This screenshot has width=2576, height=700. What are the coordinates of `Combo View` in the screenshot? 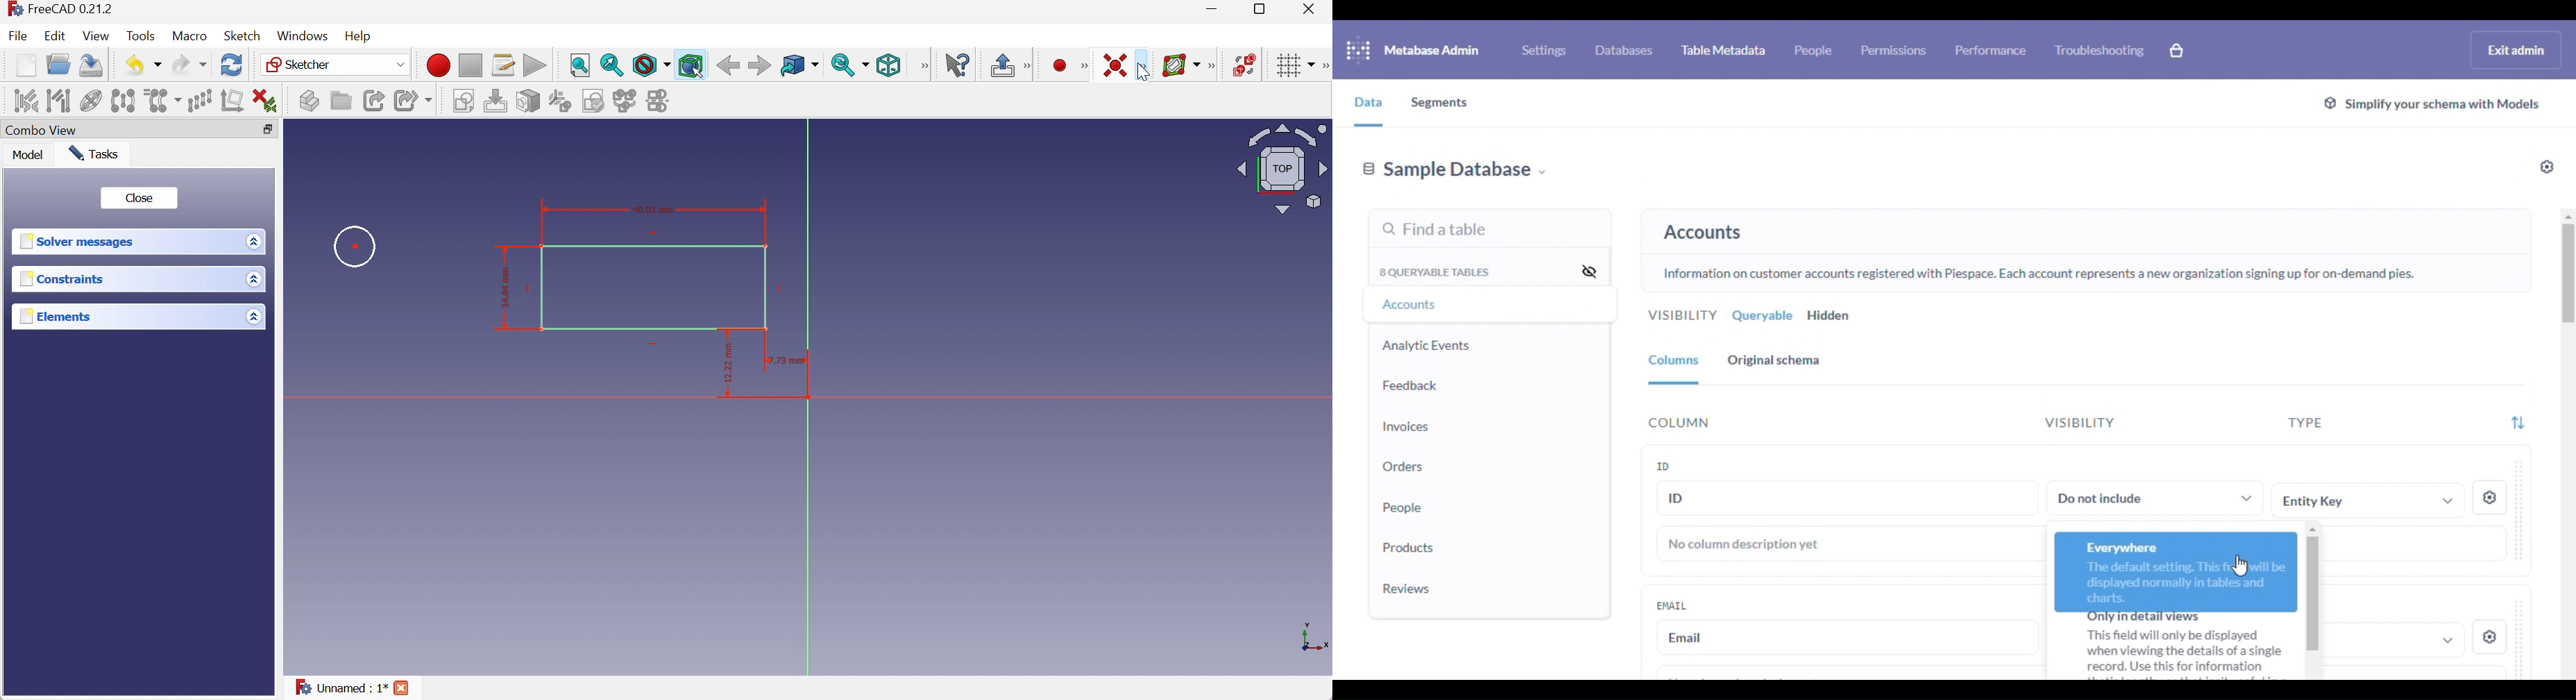 It's located at (41, 131).